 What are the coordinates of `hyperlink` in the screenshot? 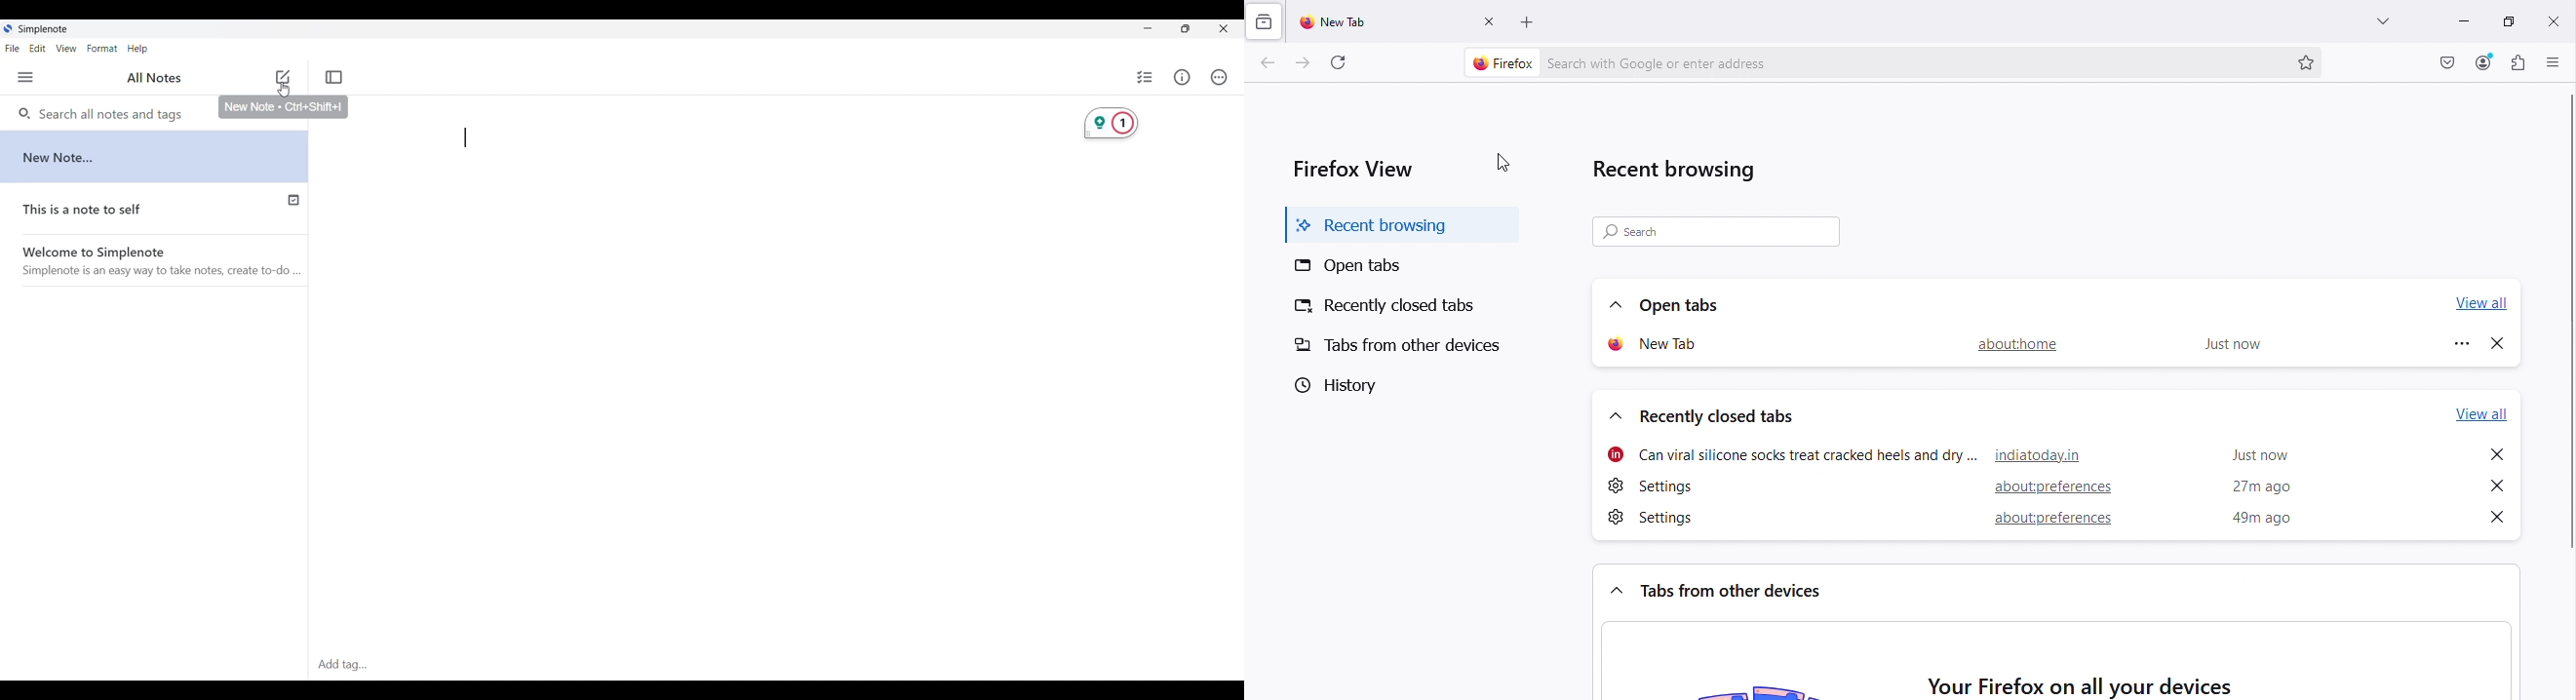 It's located at (2049, 486).